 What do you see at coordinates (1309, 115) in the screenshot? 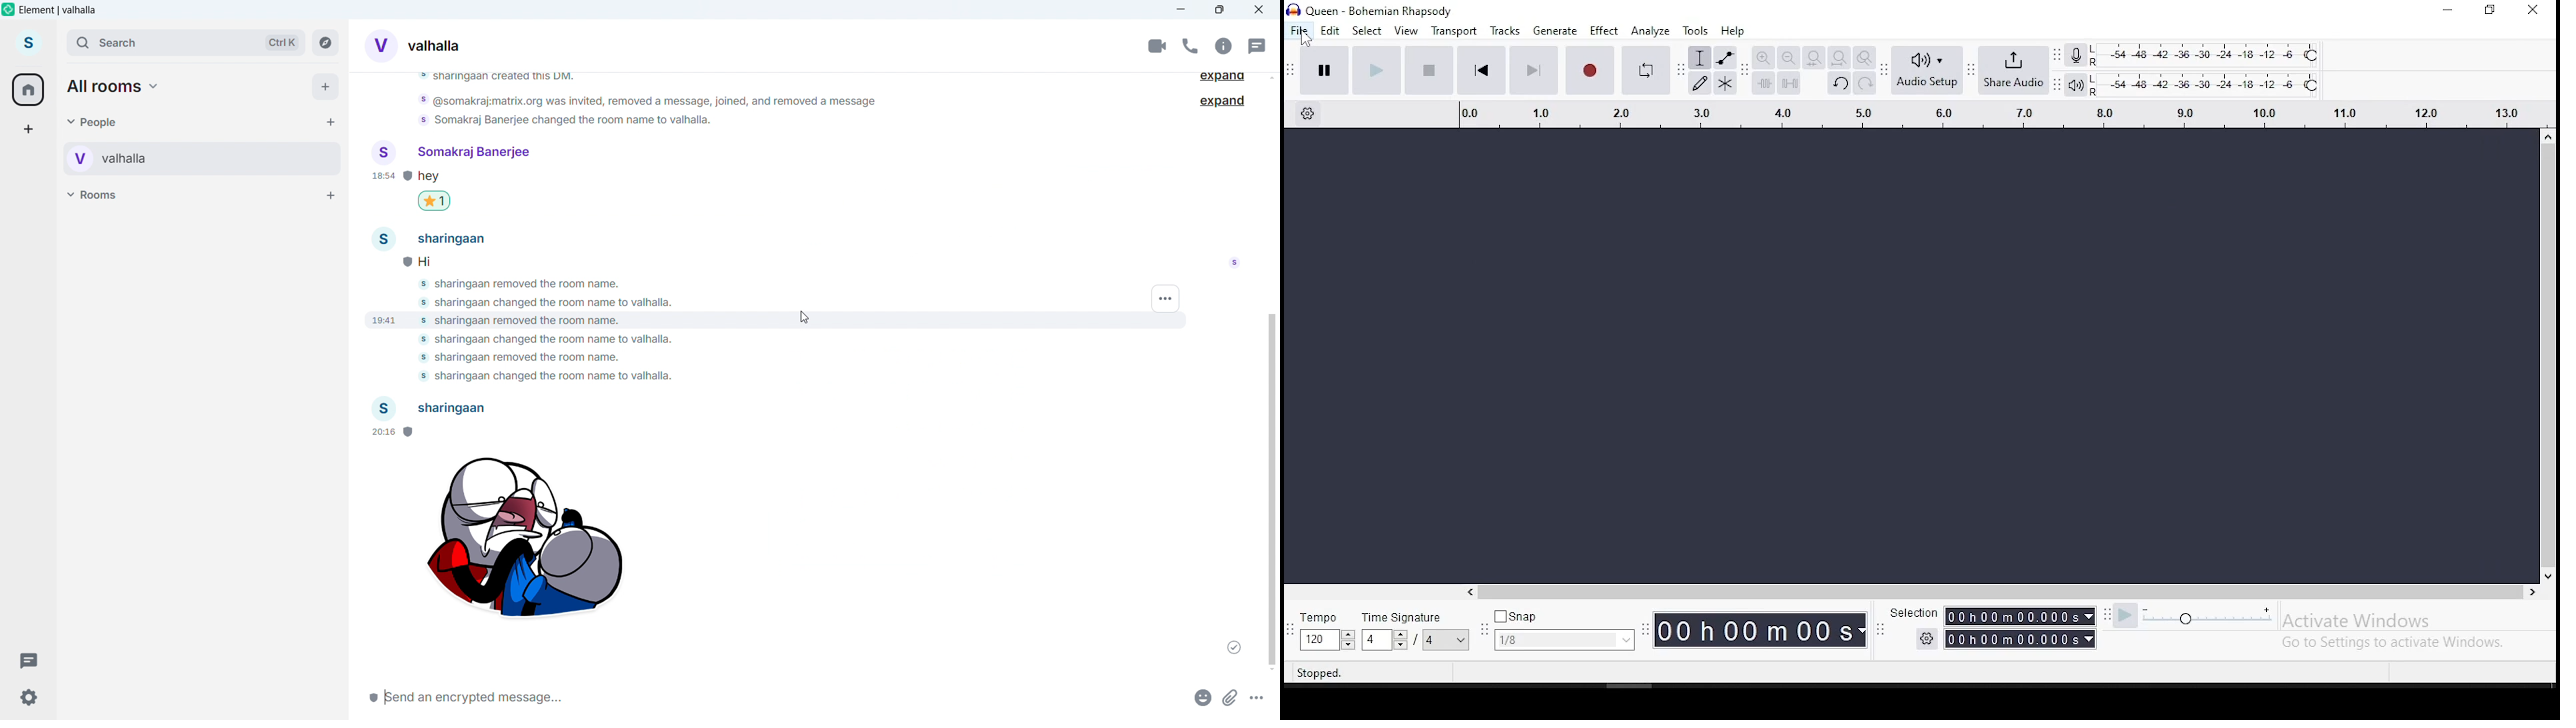
I see `timeline options` at bounding box center [1309, 115].